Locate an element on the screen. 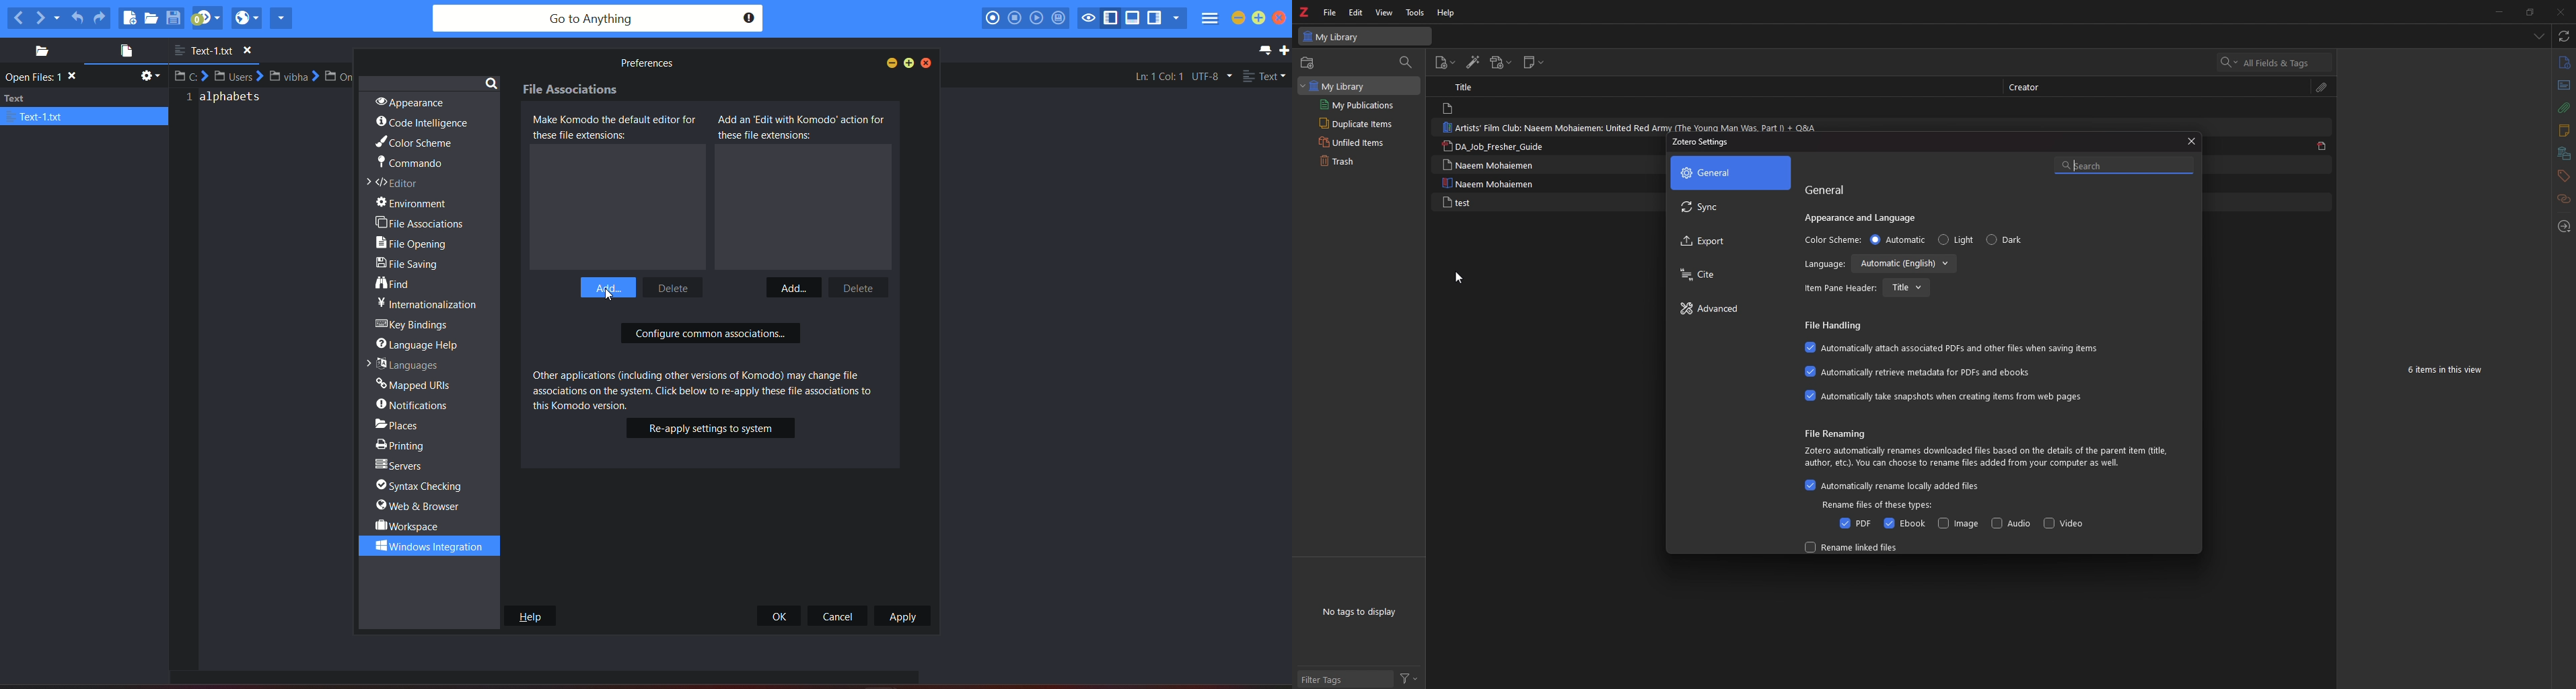 The width and height of the screenshot is (2576, 700). unfiled items is located at coordinates (1360, 142).